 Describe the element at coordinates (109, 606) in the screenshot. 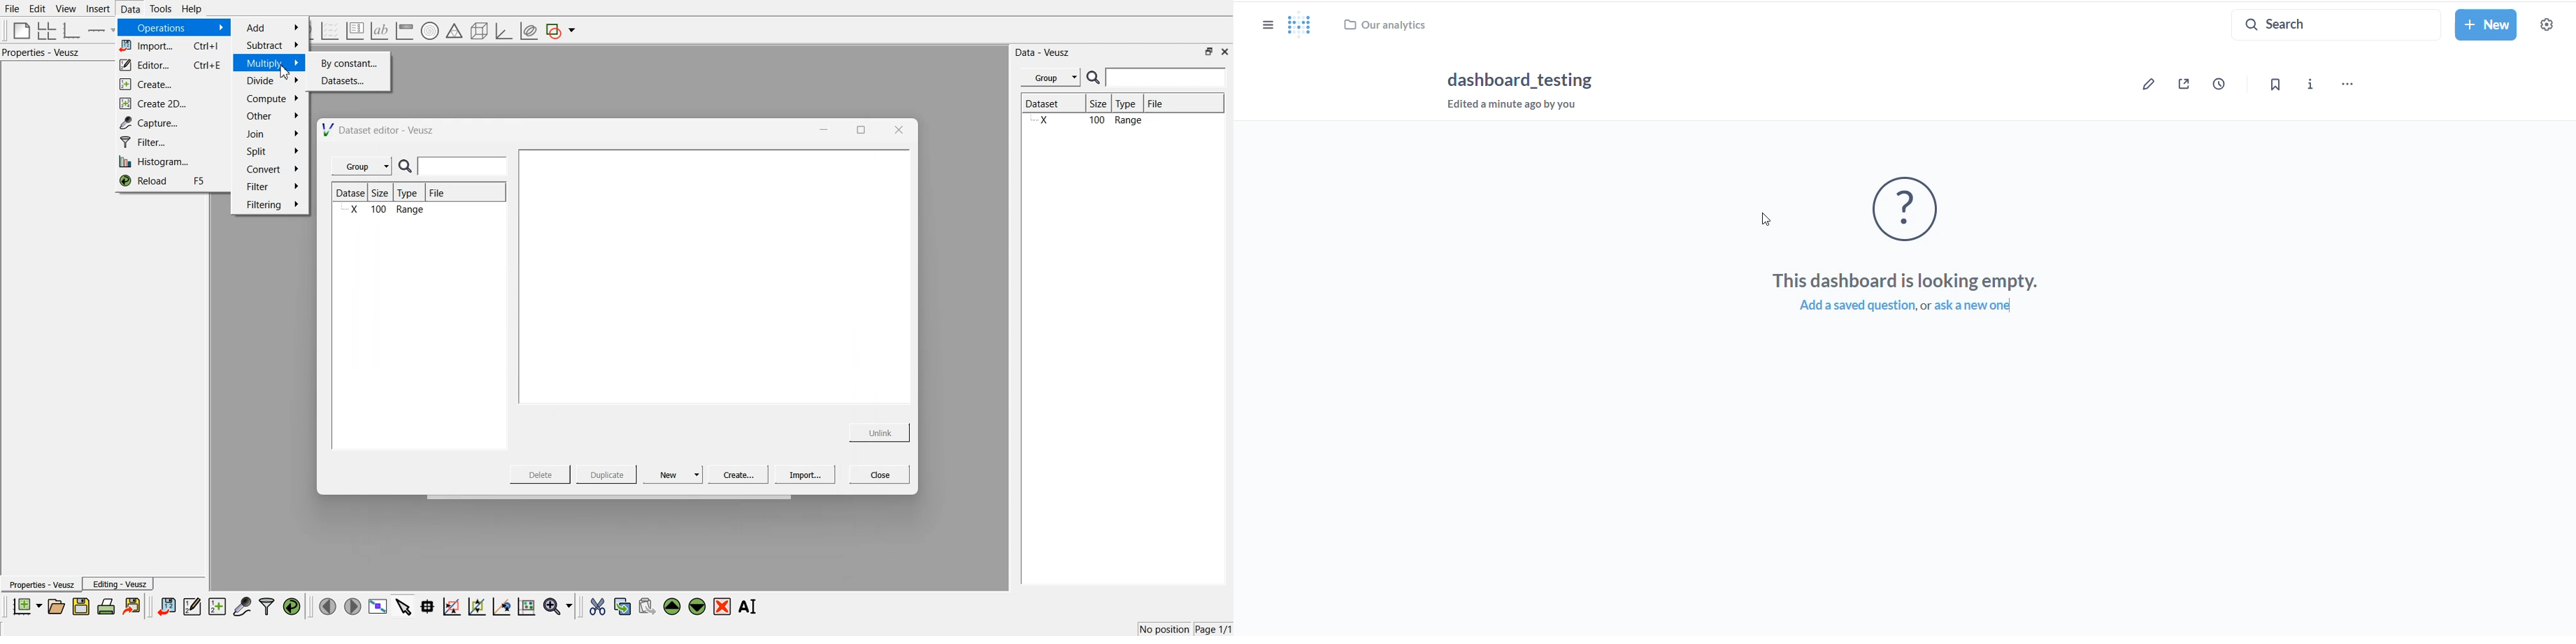

I see `print` at that location.